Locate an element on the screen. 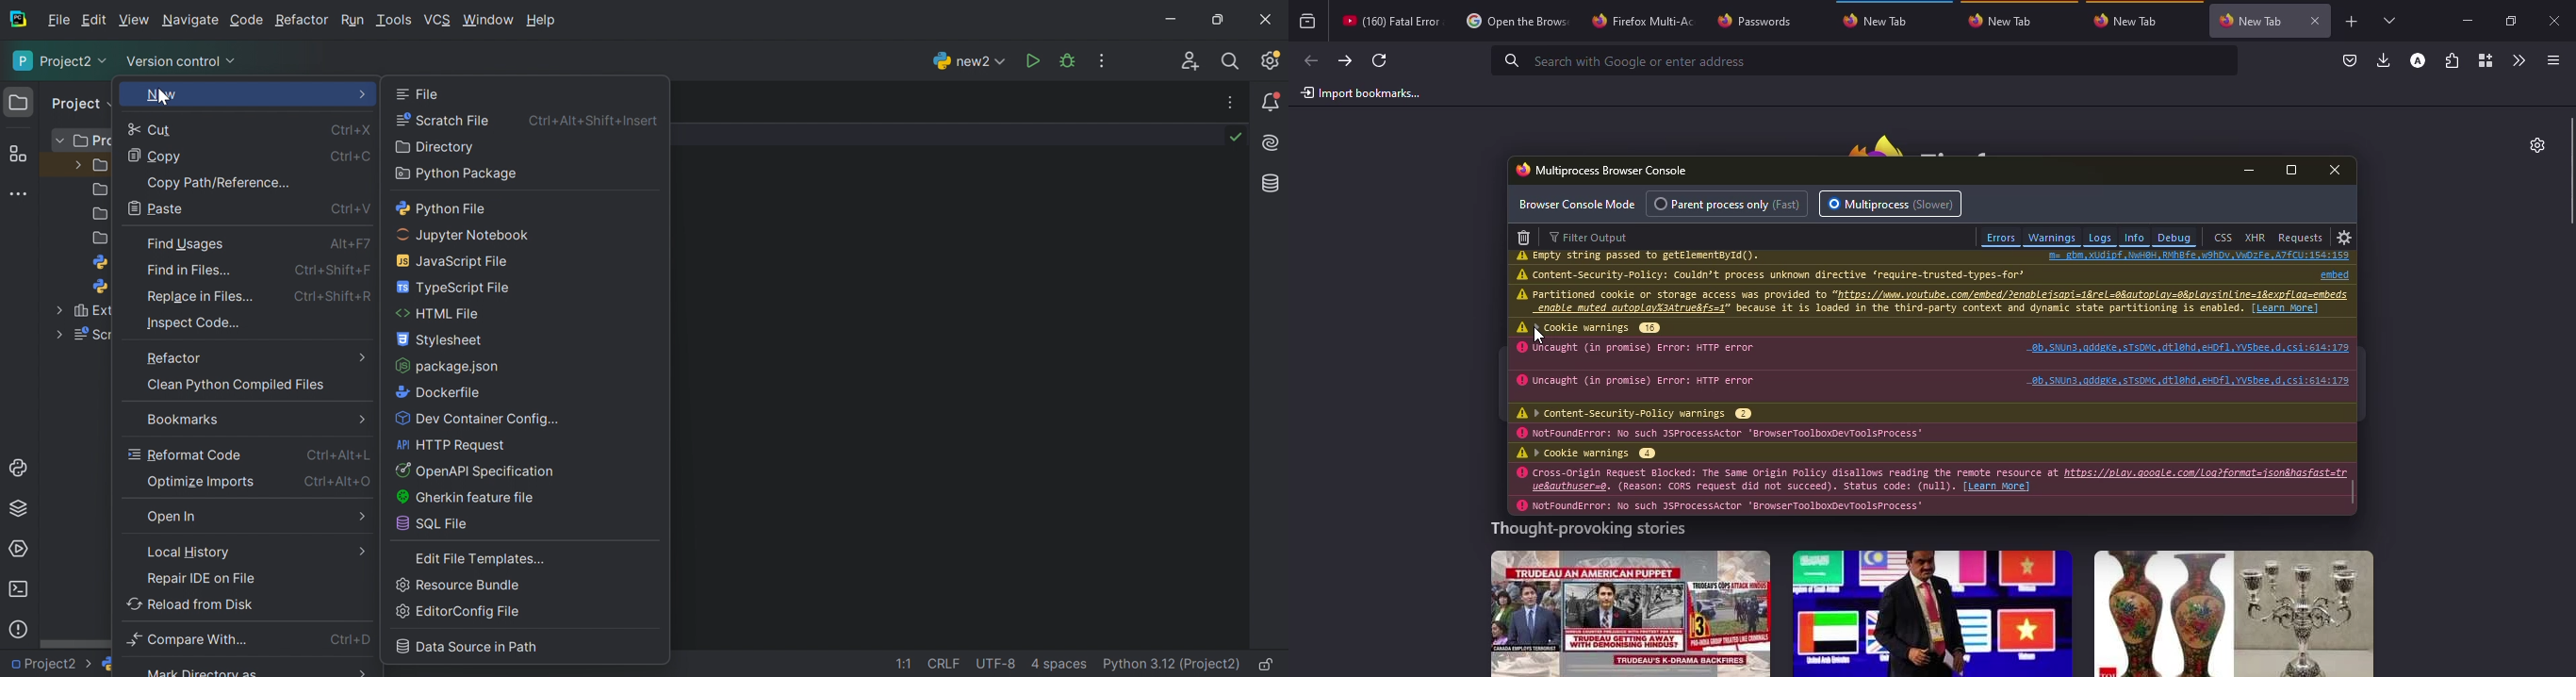 The image size is (2576, 700). Problems is located at coordinates (20, 627).